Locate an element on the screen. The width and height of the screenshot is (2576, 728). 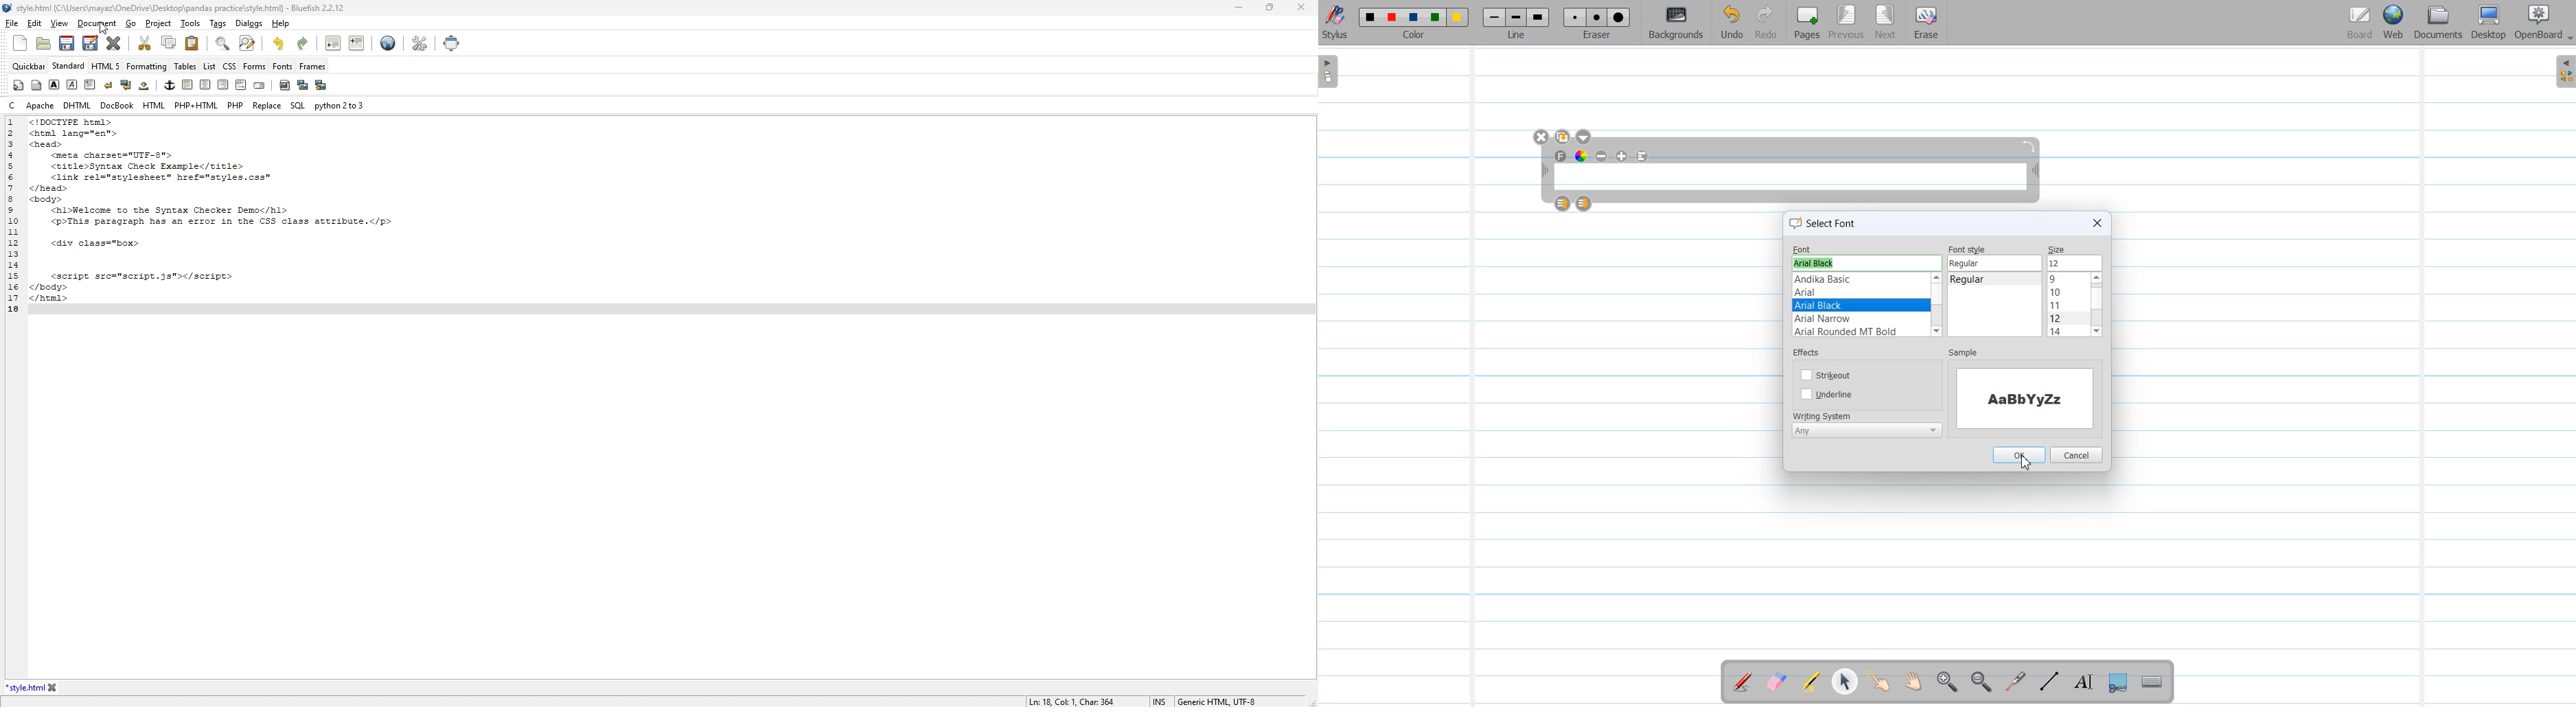
save as is located at coordinates (91, 43).